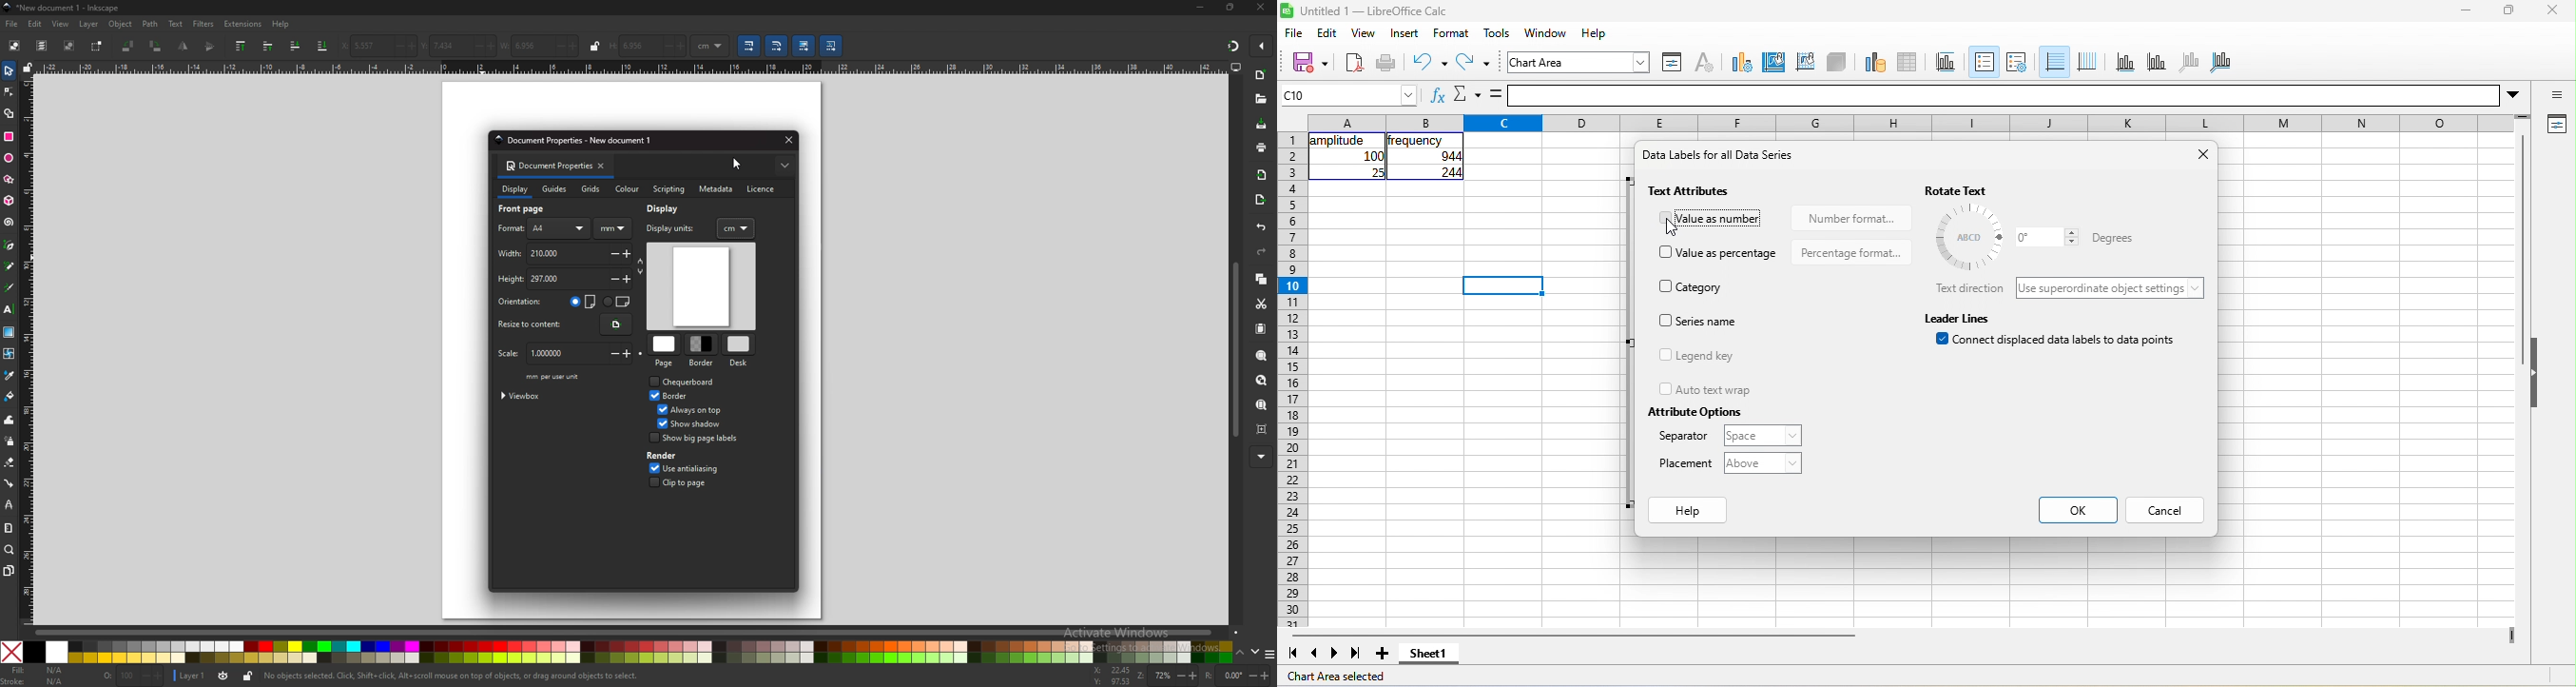 This screenshot has height=700, width=2576. Describe the element at coordinates (1261, 304) in the screenshot. I see `cut` at that location.